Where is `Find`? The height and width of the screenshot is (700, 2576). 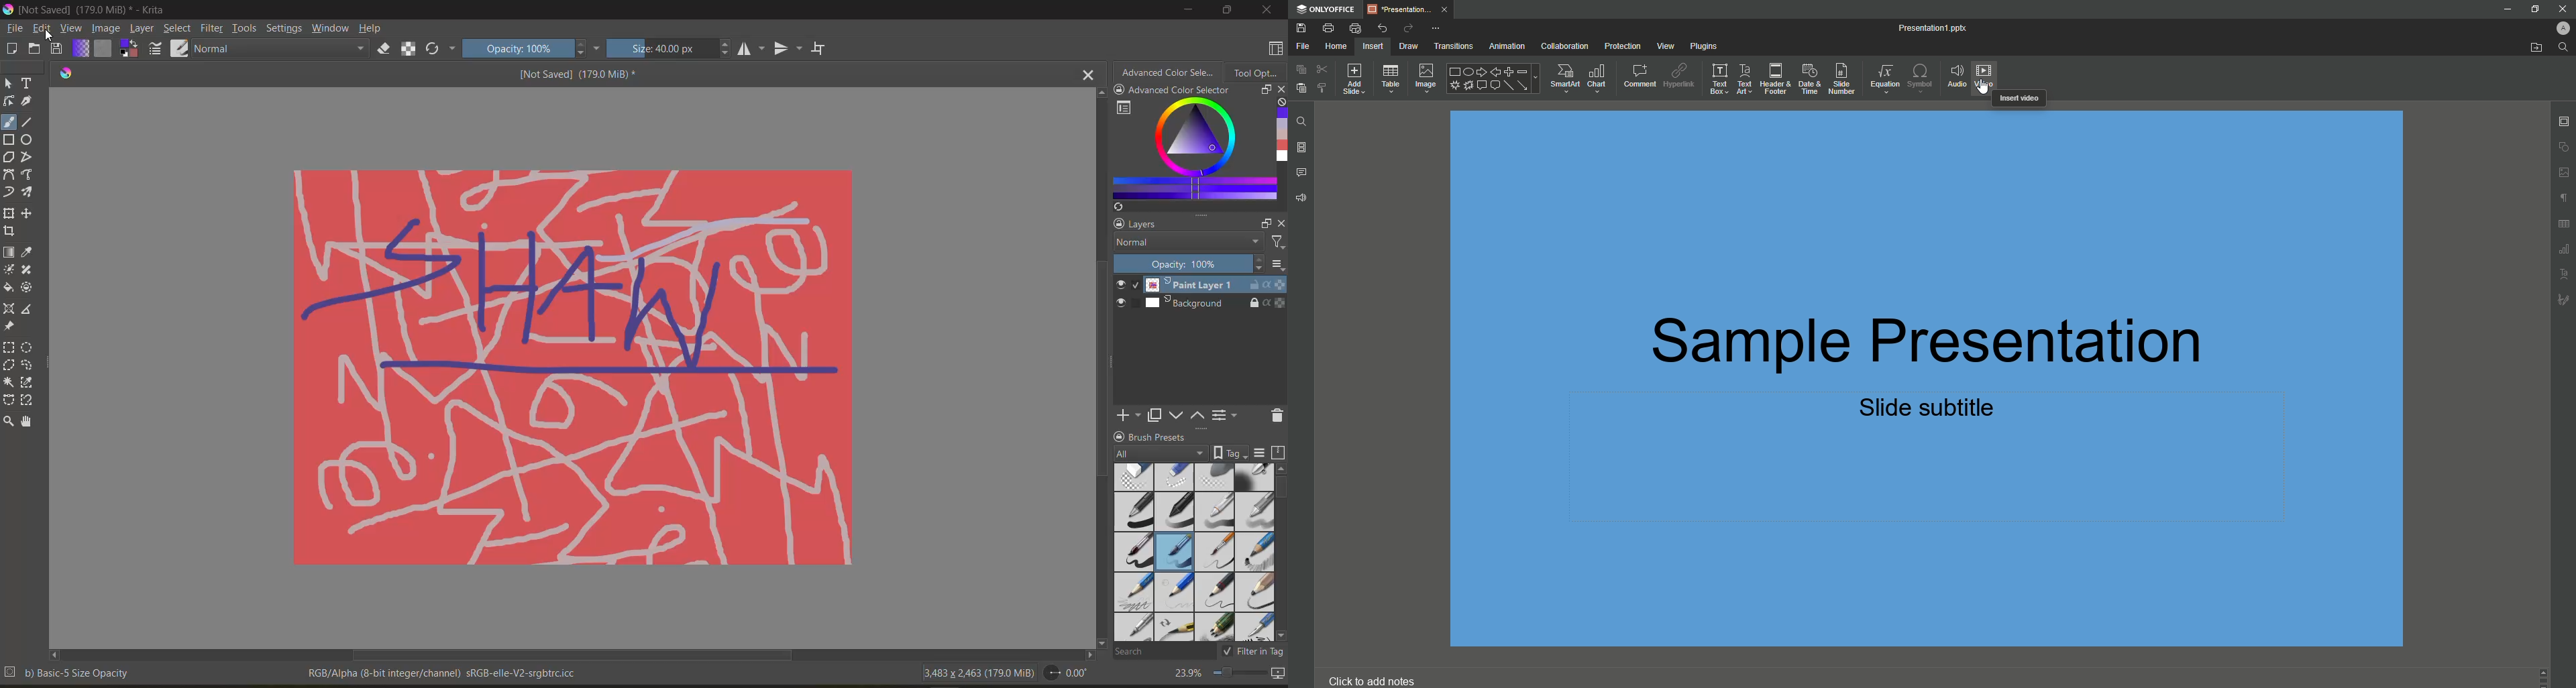
Find is located at coordinates (2563, 48).